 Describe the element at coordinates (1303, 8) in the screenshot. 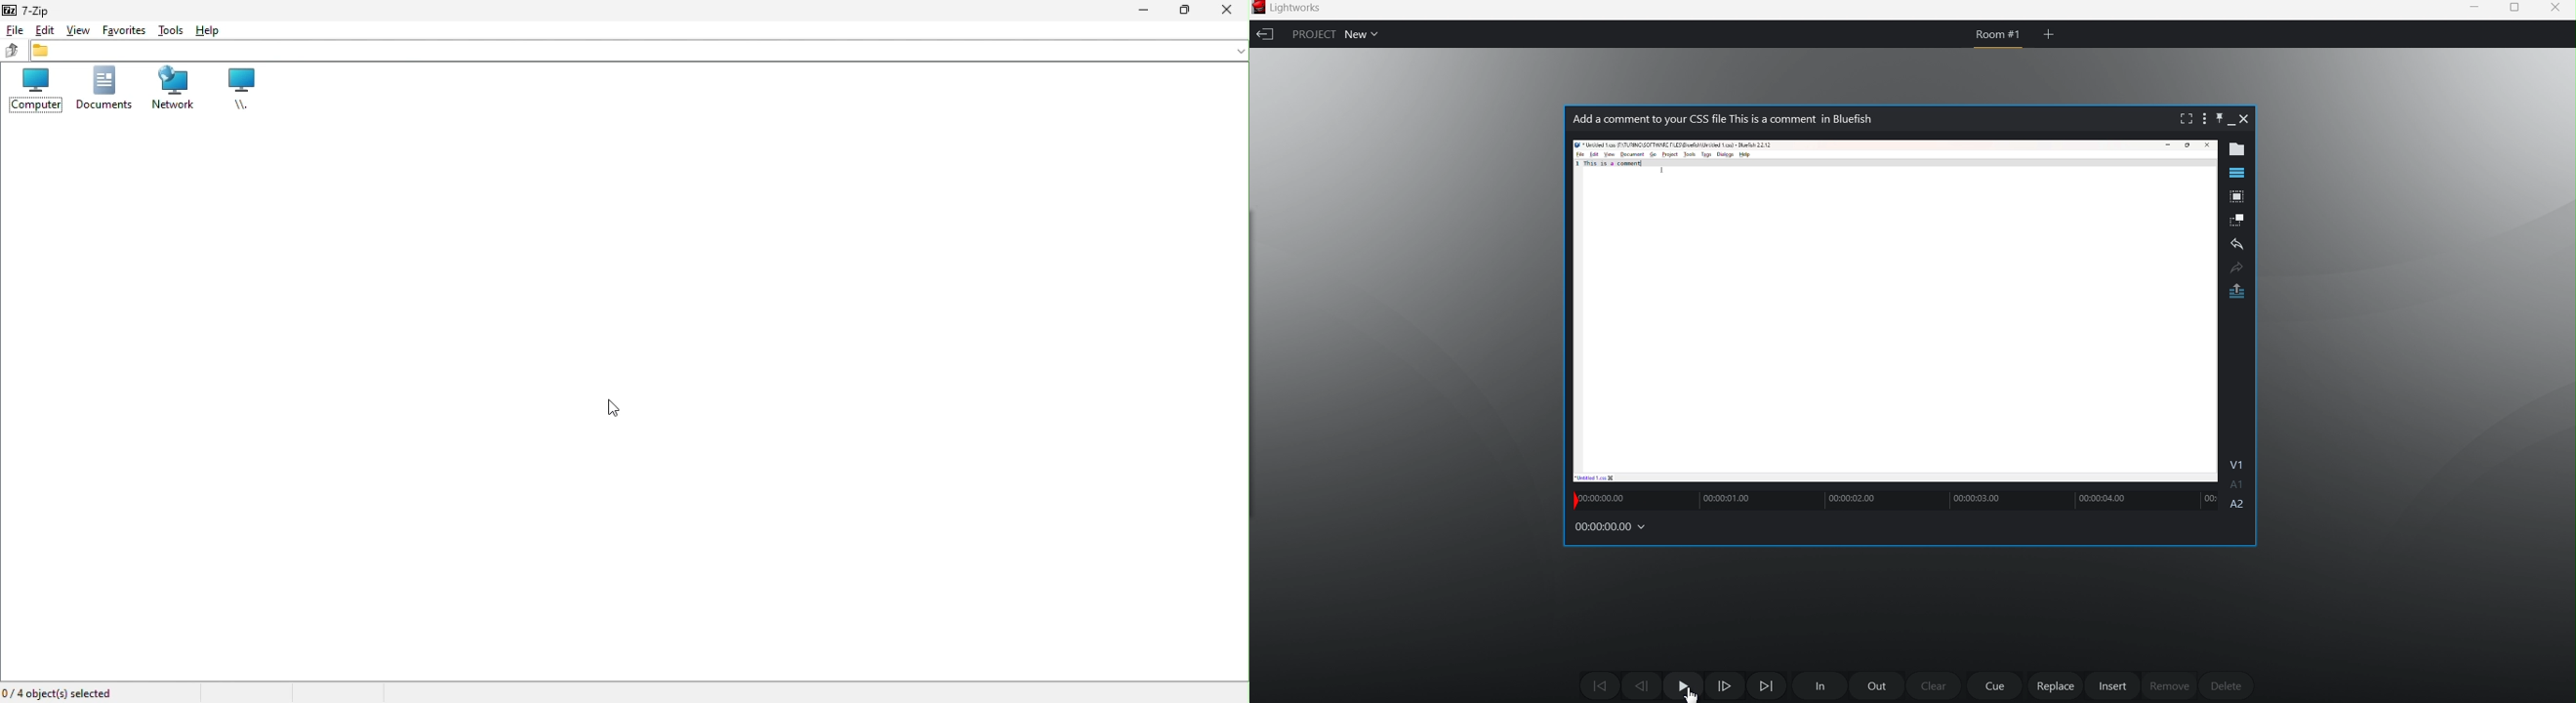

I see `Lightworks` at that location.